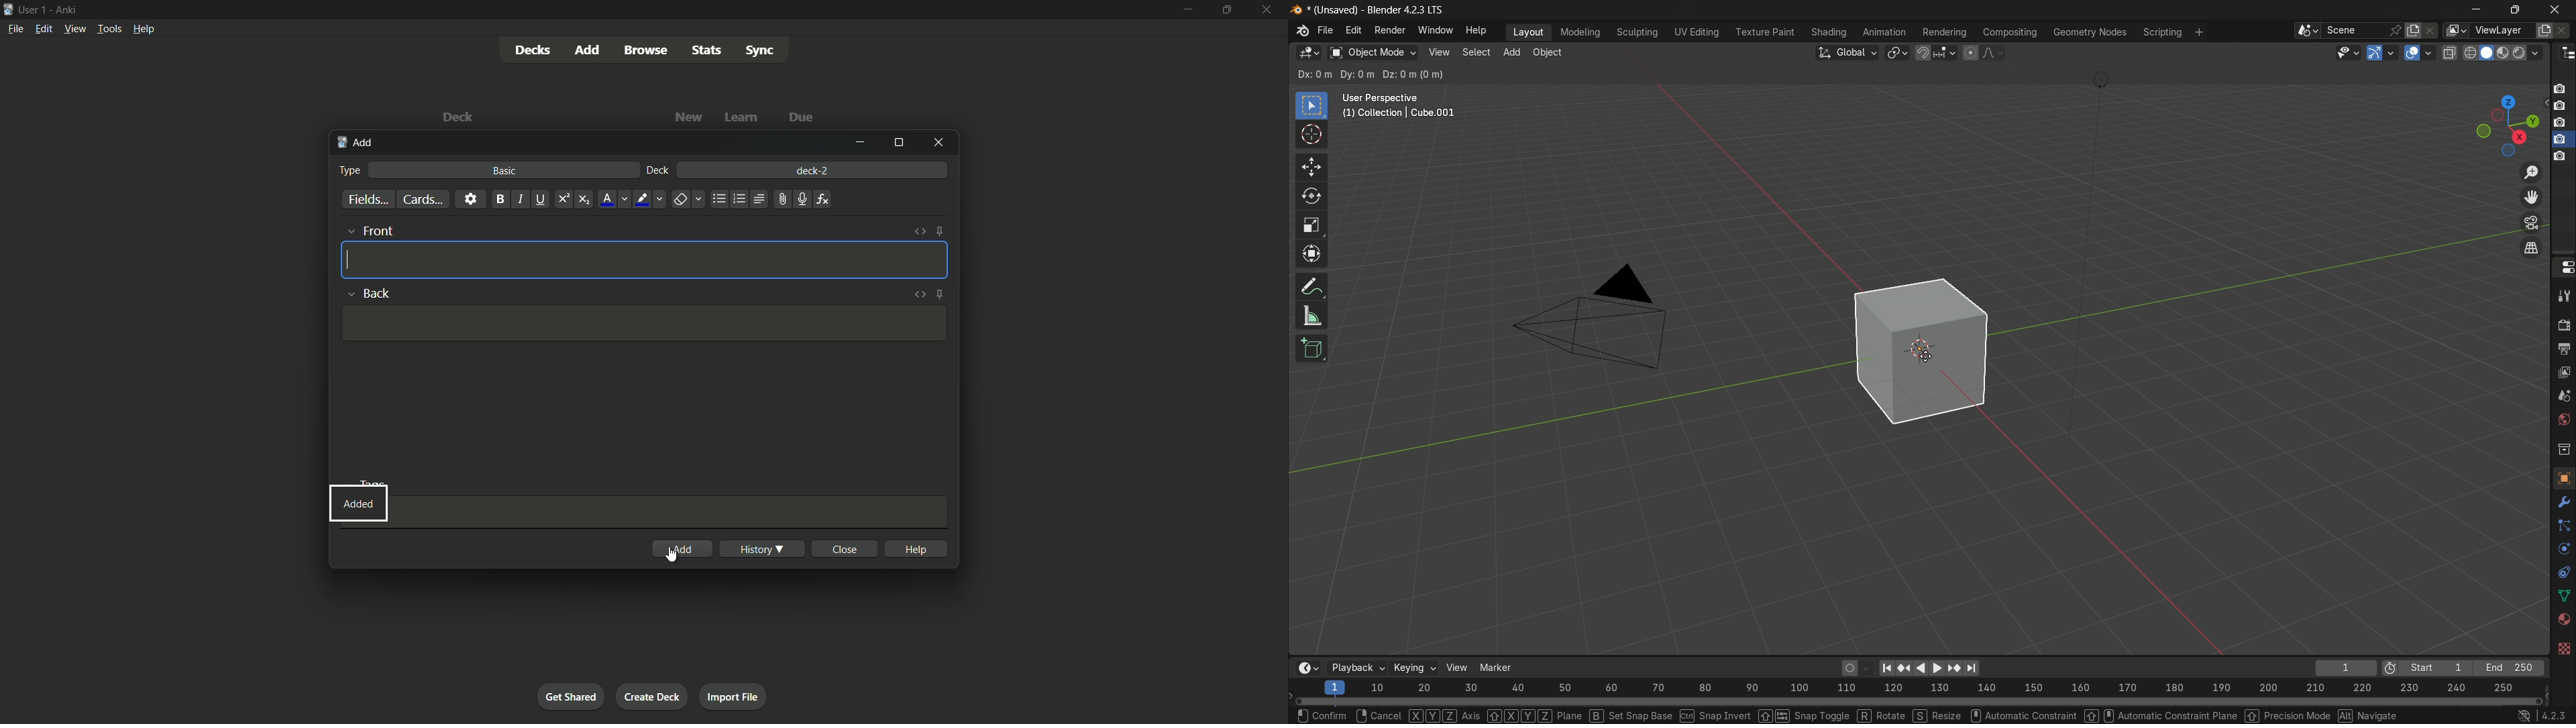 This screenshot has width=2576, height=728. What do you see at coordinates (34, 11) in the screenshot?
I see `user 1` at bounding box center [34, 11].